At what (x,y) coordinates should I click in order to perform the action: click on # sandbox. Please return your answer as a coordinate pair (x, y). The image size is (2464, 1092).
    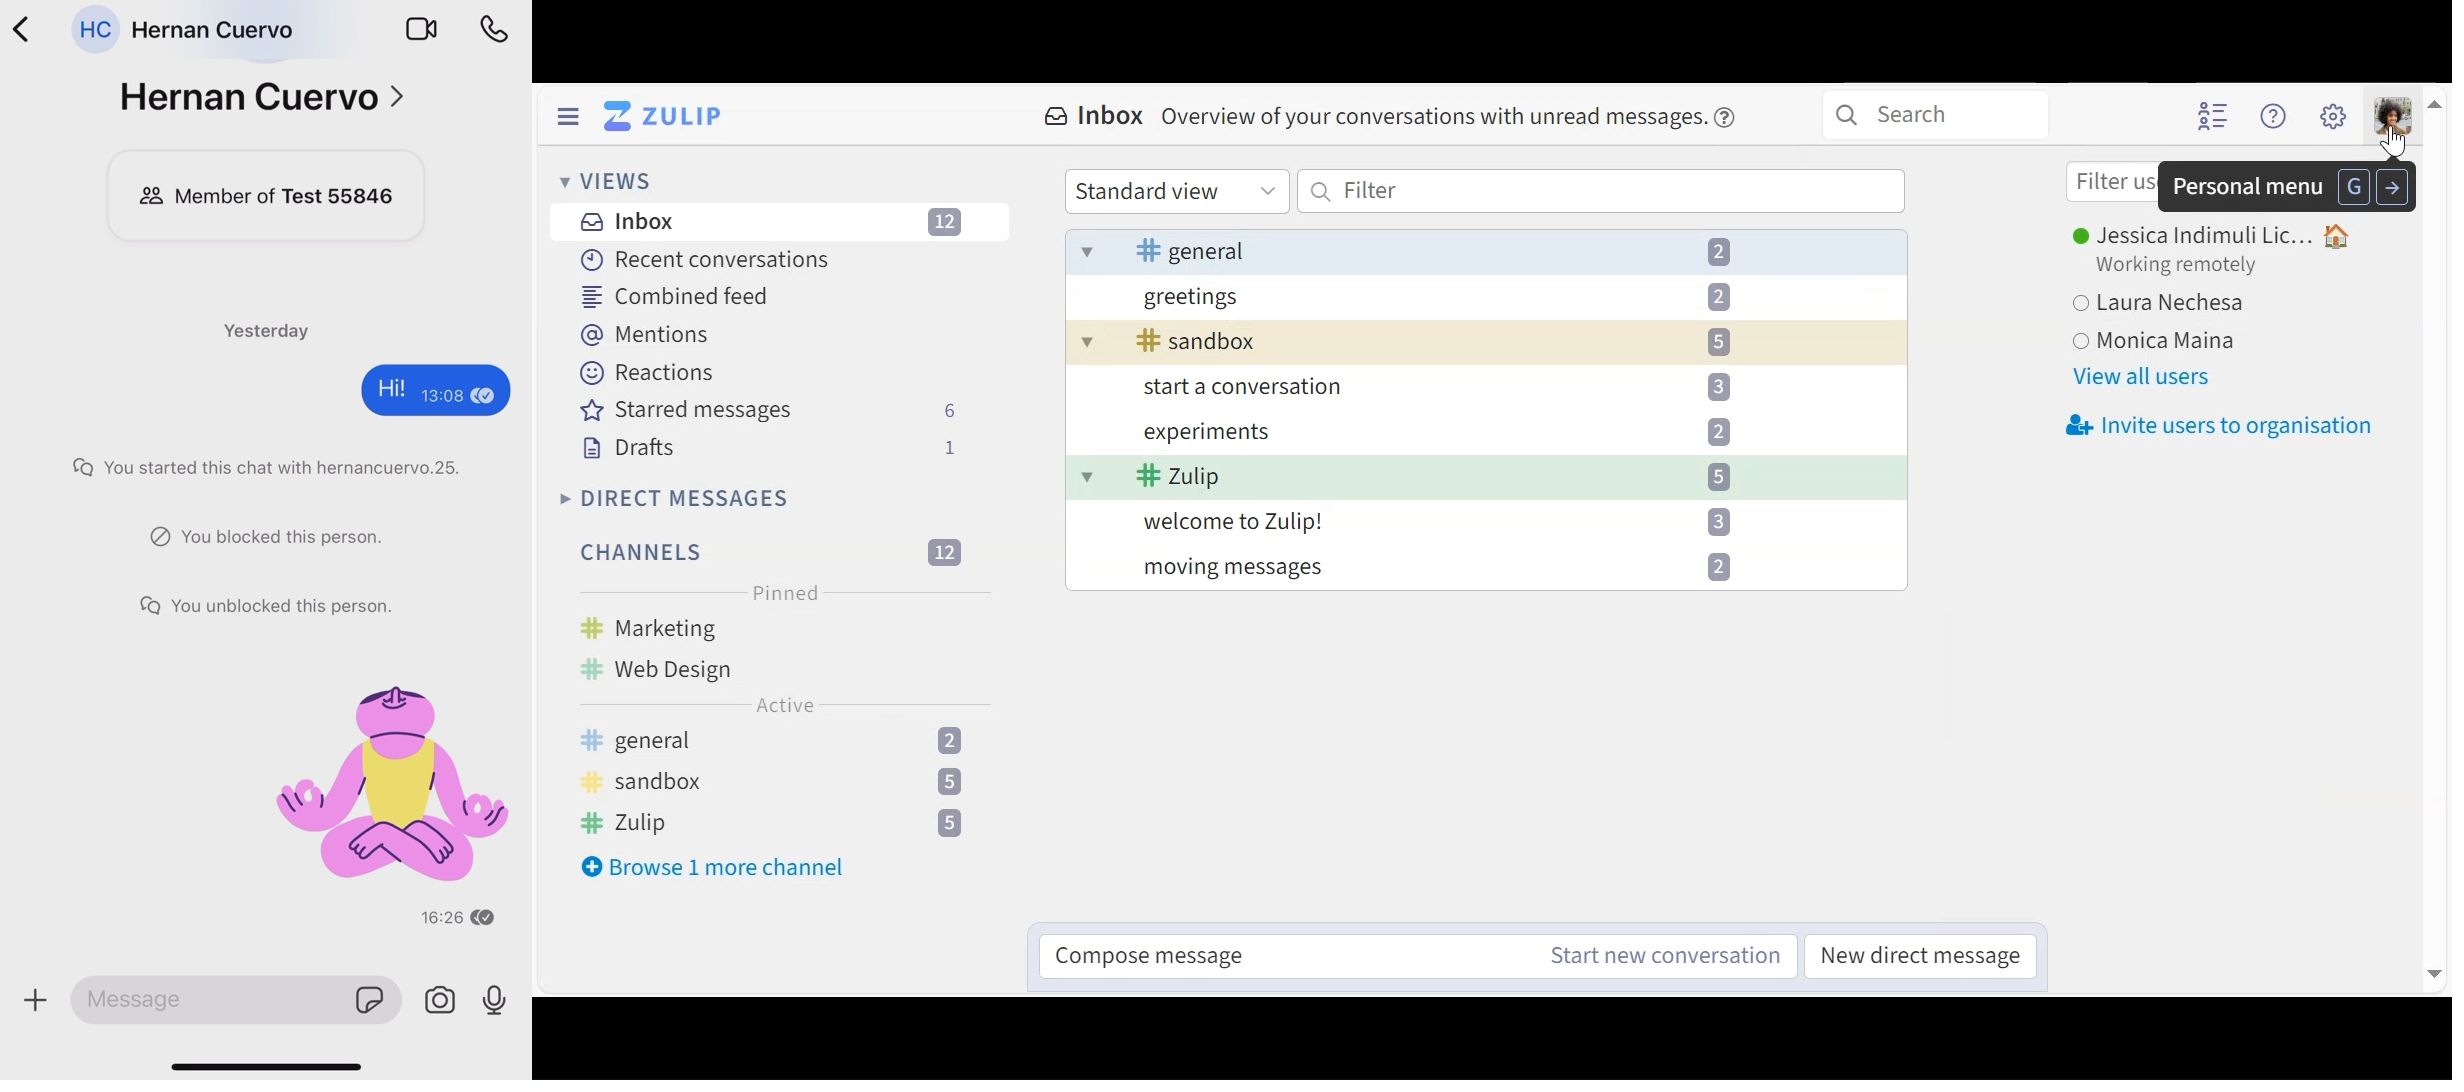
    Looking at the image, I should click on (775, 783).